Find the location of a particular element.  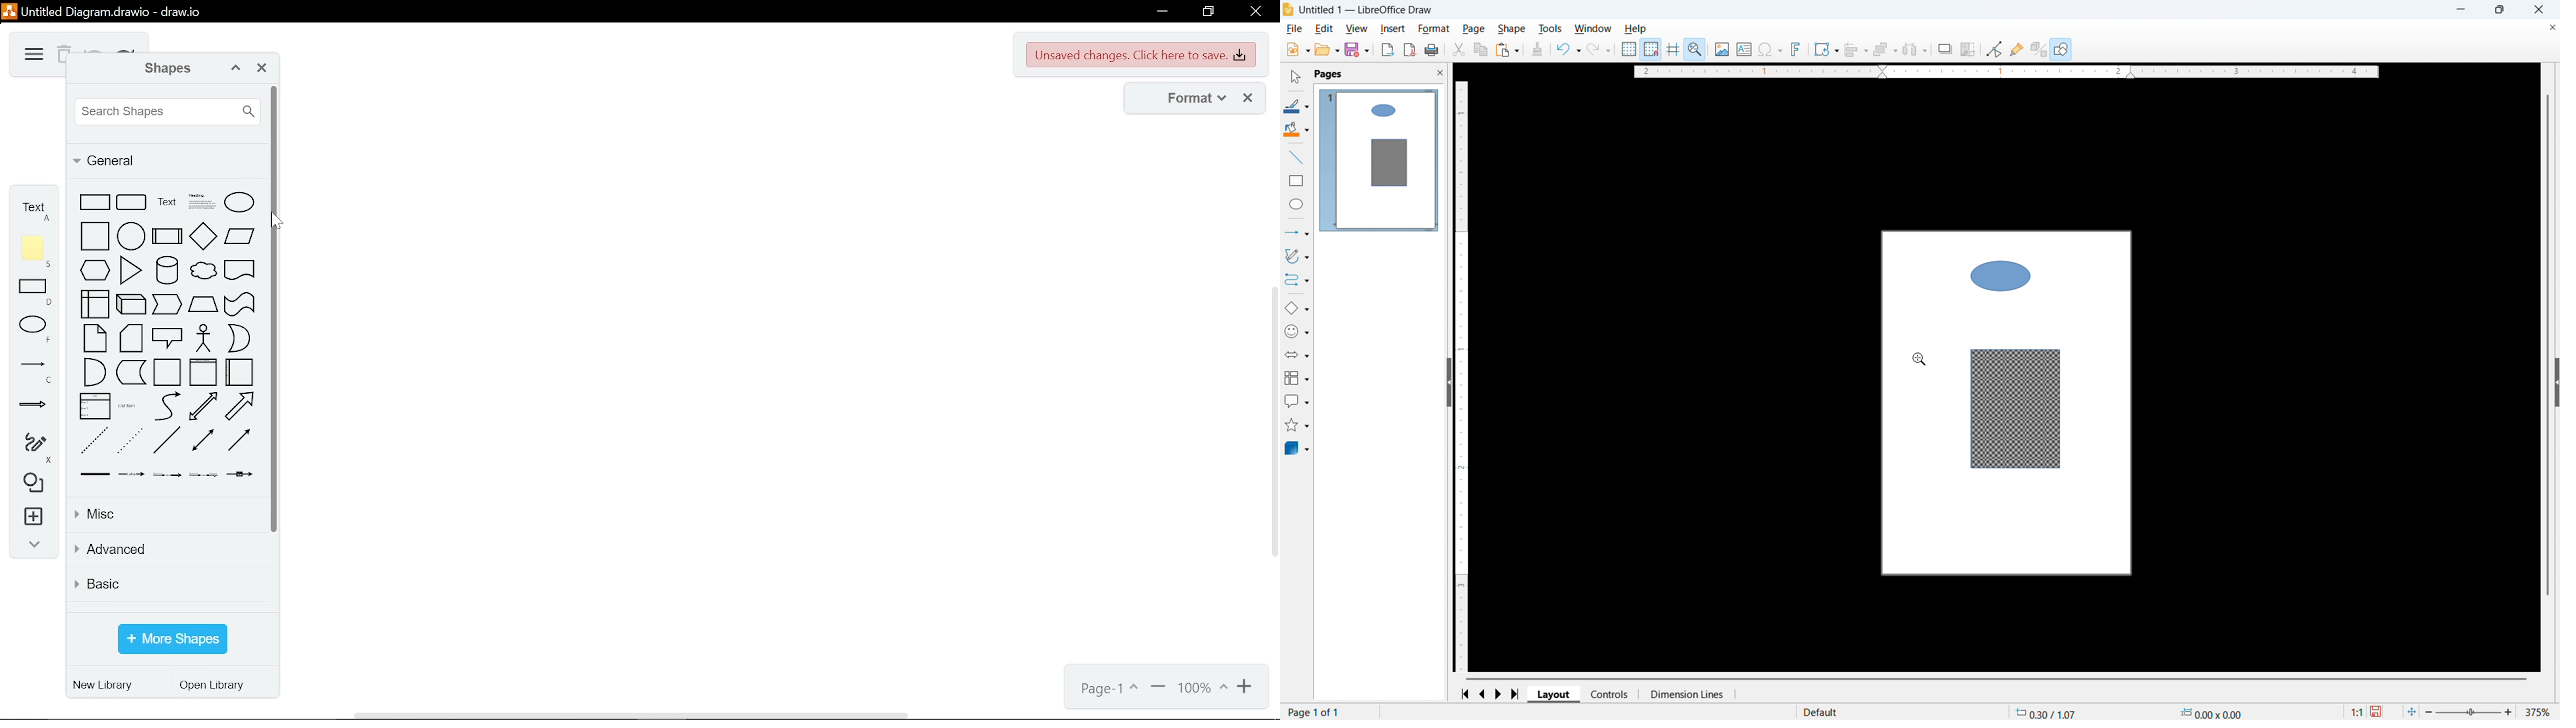

restore down is located at coordinates (1208, 12).